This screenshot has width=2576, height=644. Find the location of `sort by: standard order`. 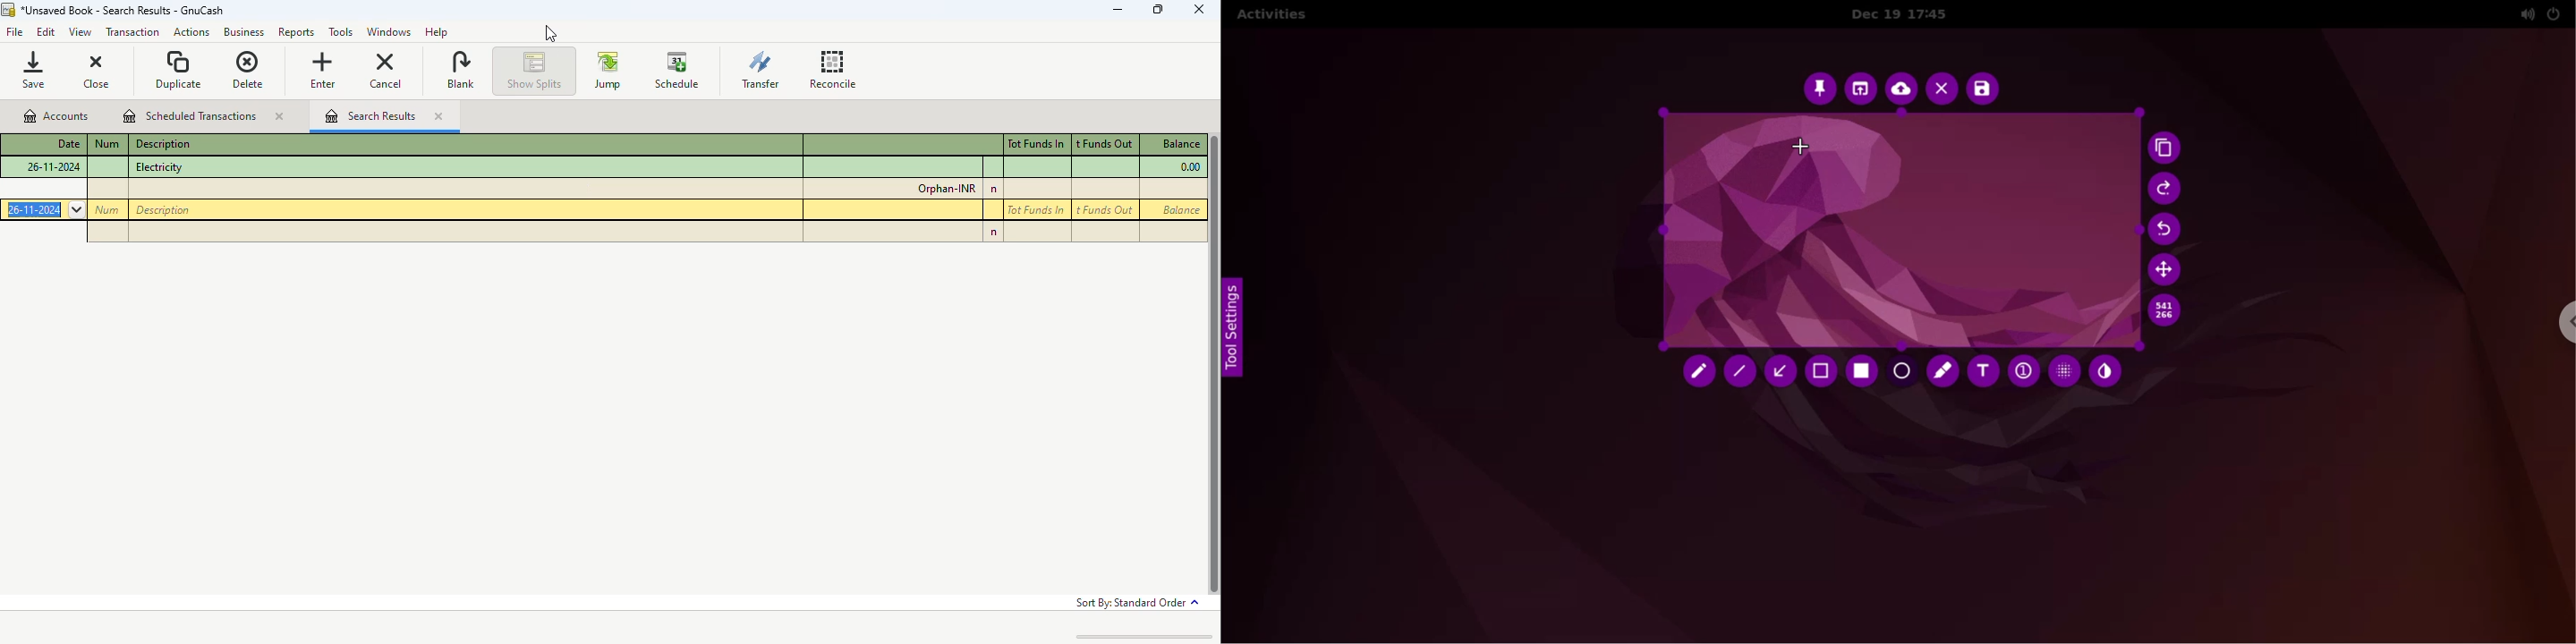

sort by: standard order is located at coordinates (1137, 603).